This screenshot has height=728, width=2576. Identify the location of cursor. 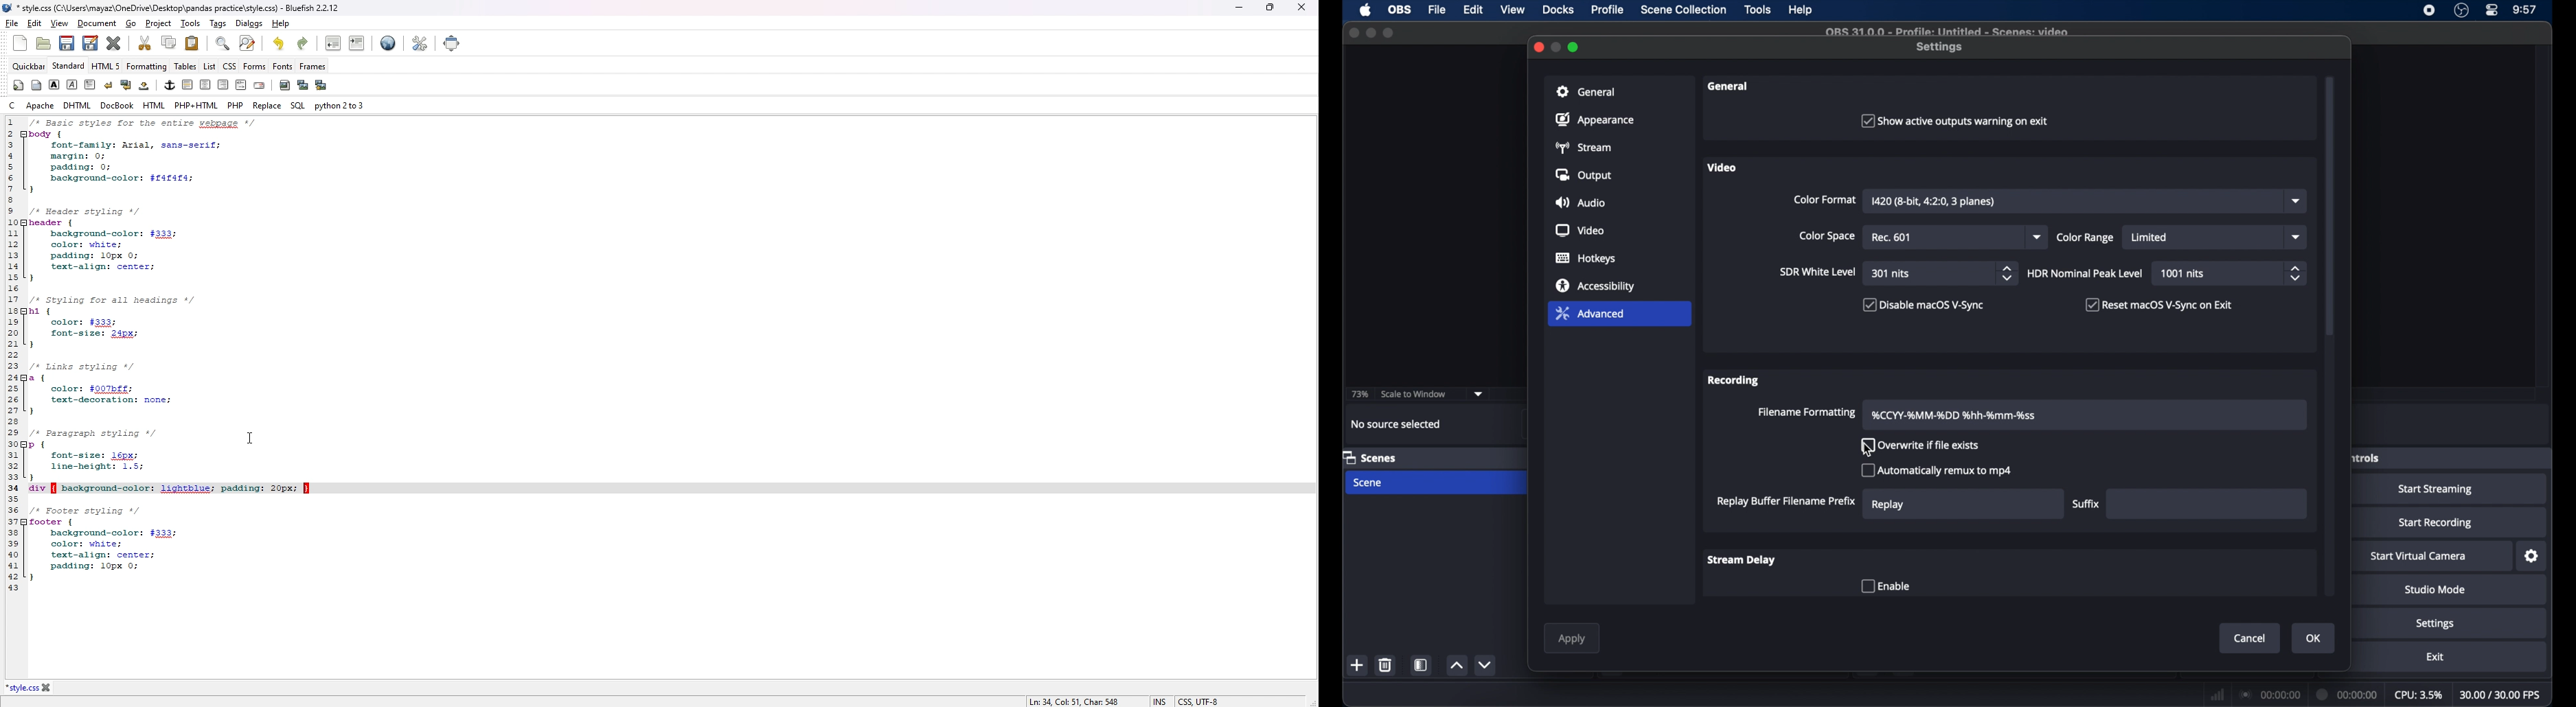
(1868, 450).